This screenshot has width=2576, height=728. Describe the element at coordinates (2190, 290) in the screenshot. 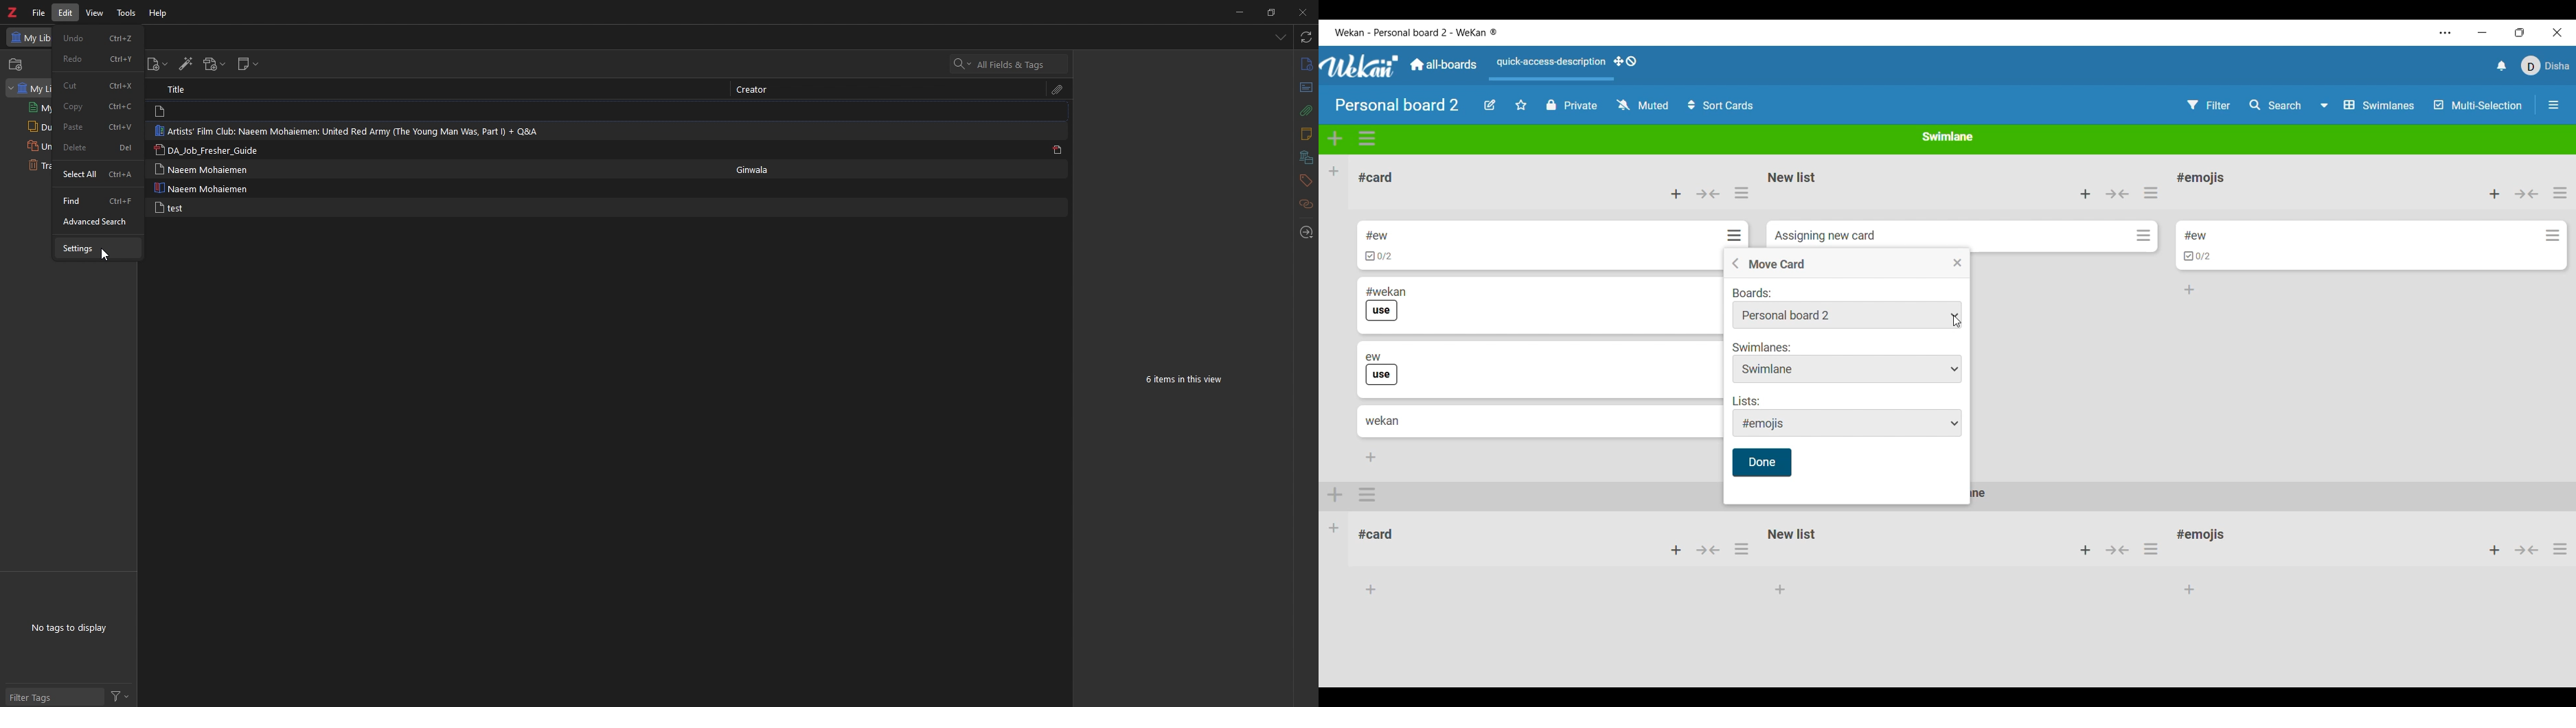

I see `Add card to bottom of list` at that location.